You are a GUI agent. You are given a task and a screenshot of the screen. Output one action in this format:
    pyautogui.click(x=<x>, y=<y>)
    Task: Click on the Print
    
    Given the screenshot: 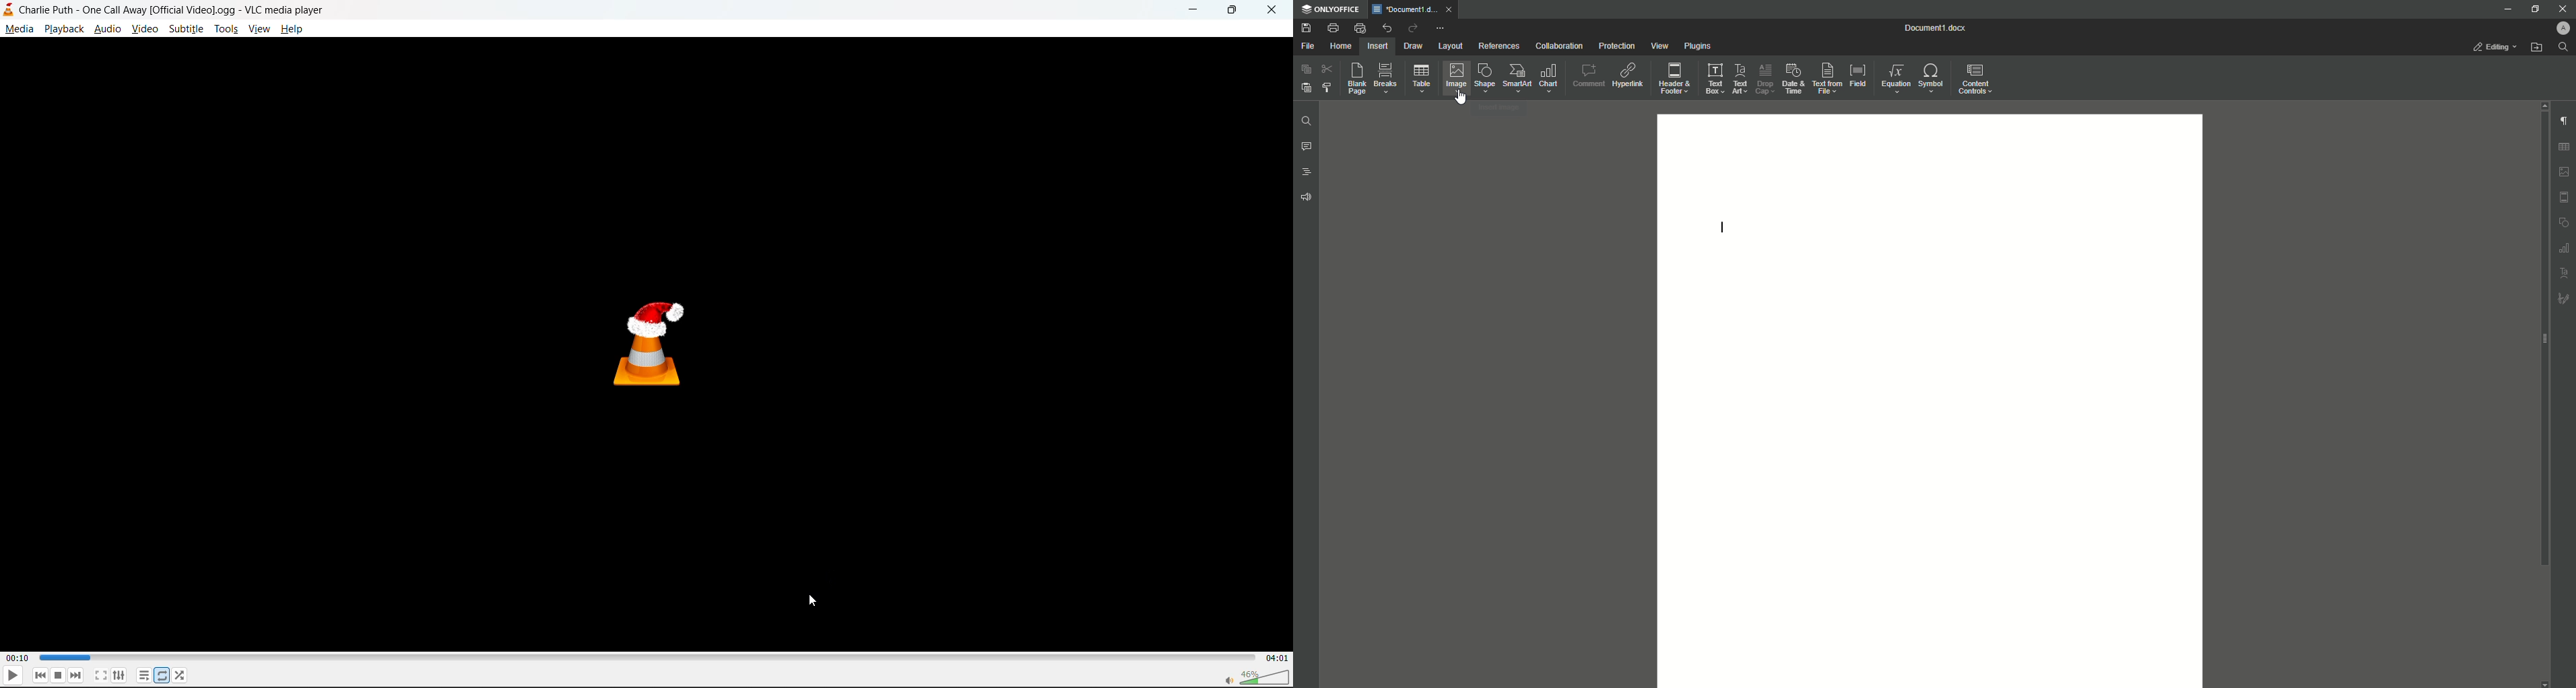 What is the action you would take?
    pyautogui.click(x=1333, y=27)
    